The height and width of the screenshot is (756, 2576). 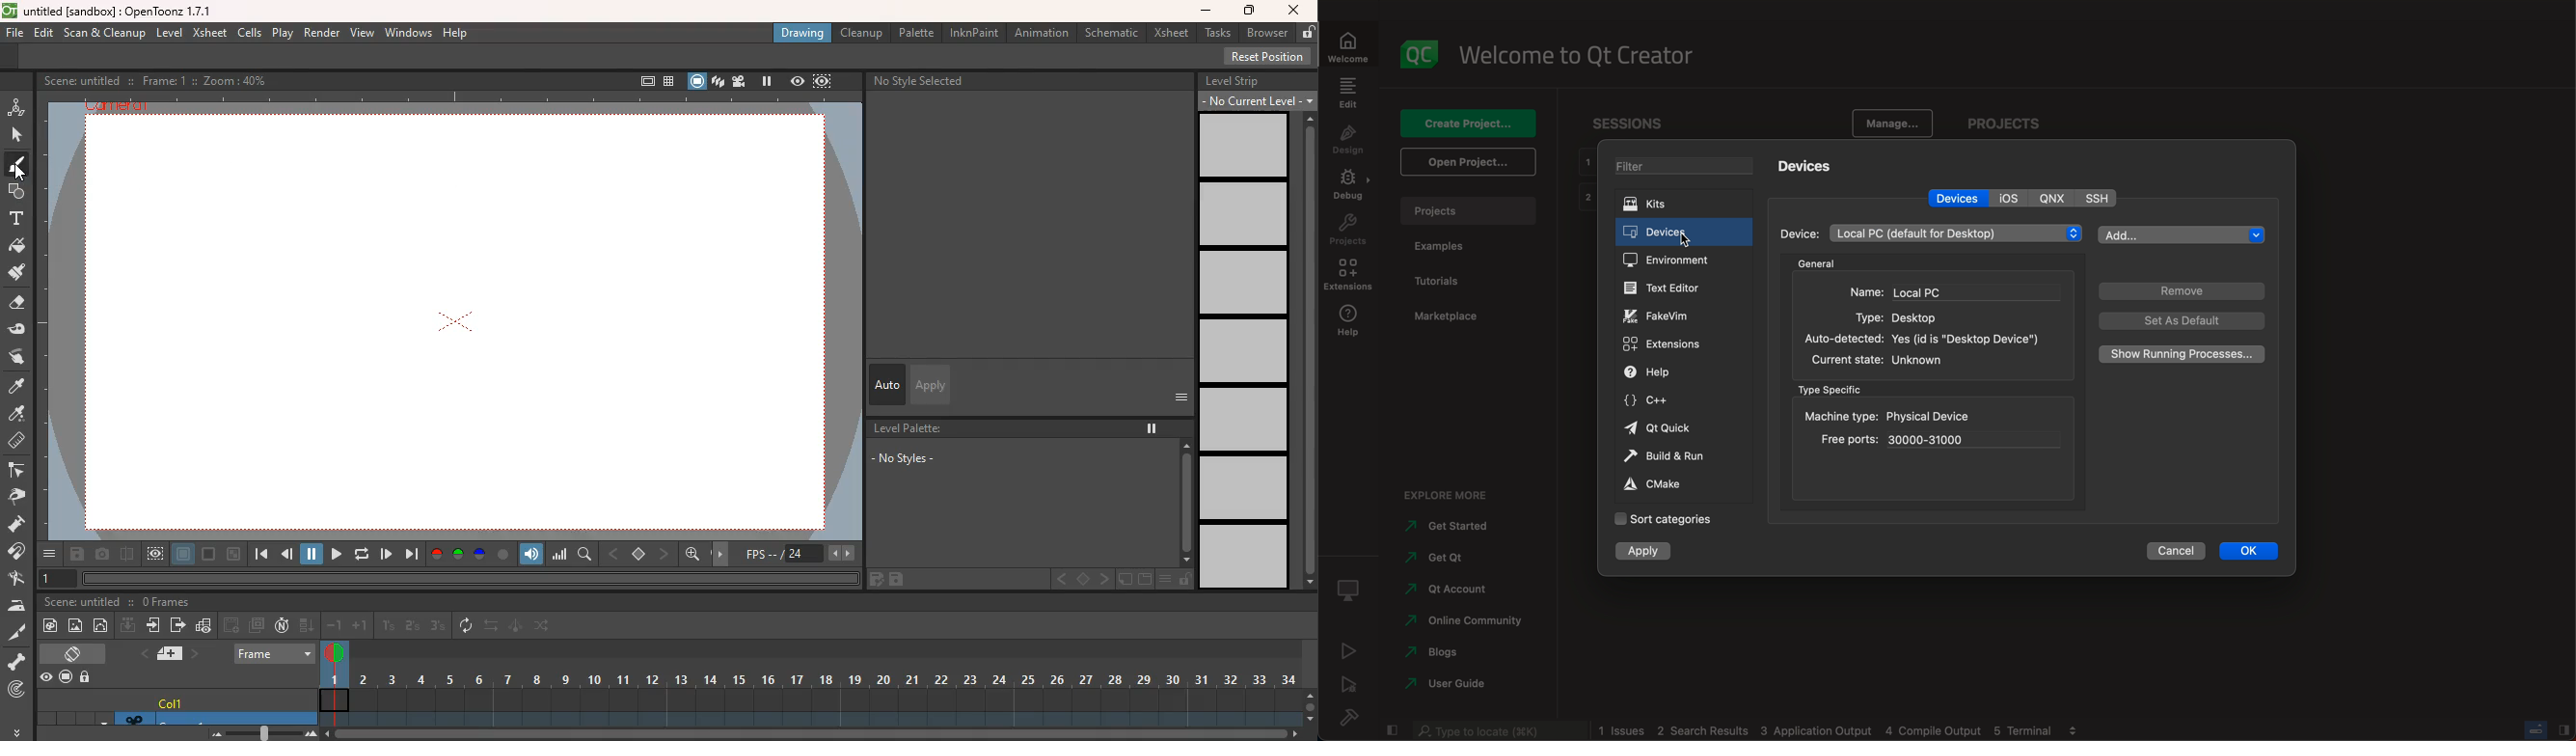 I want to click on sort categories, so click(x=1662, y=520).